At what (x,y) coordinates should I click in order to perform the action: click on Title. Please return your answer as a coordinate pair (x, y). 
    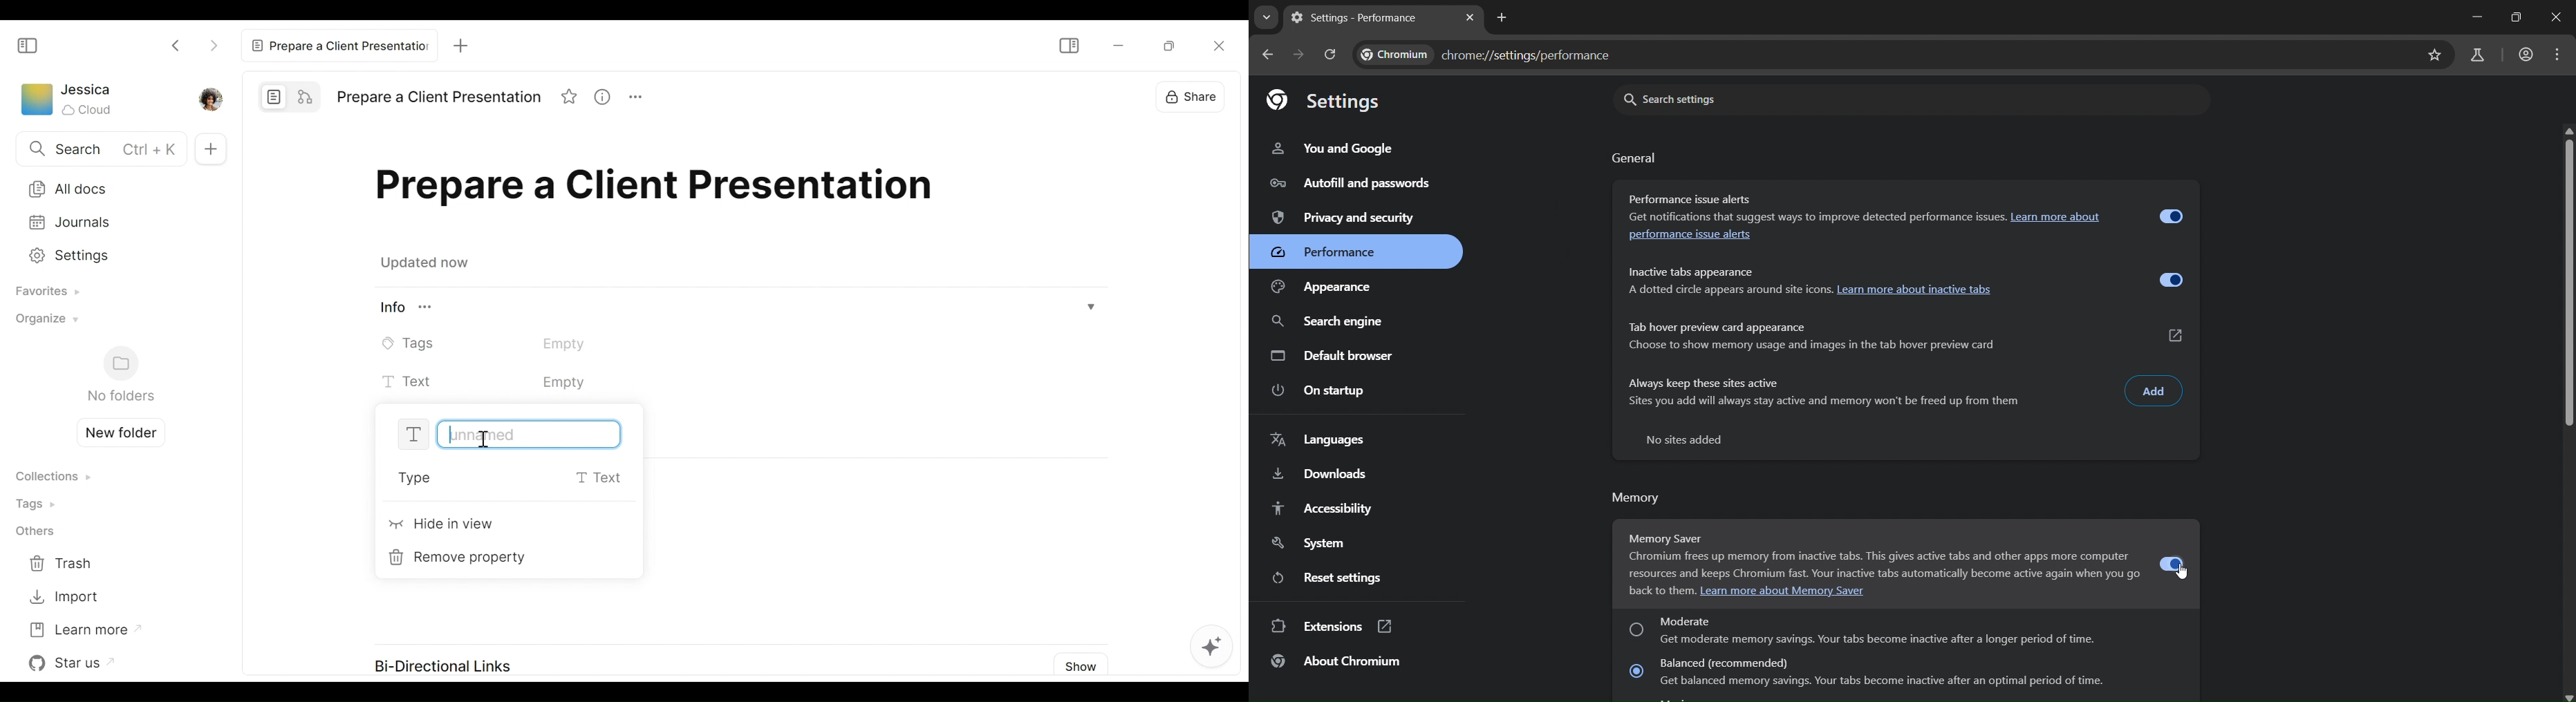
    Looking at the image, I should click on (660, 190).